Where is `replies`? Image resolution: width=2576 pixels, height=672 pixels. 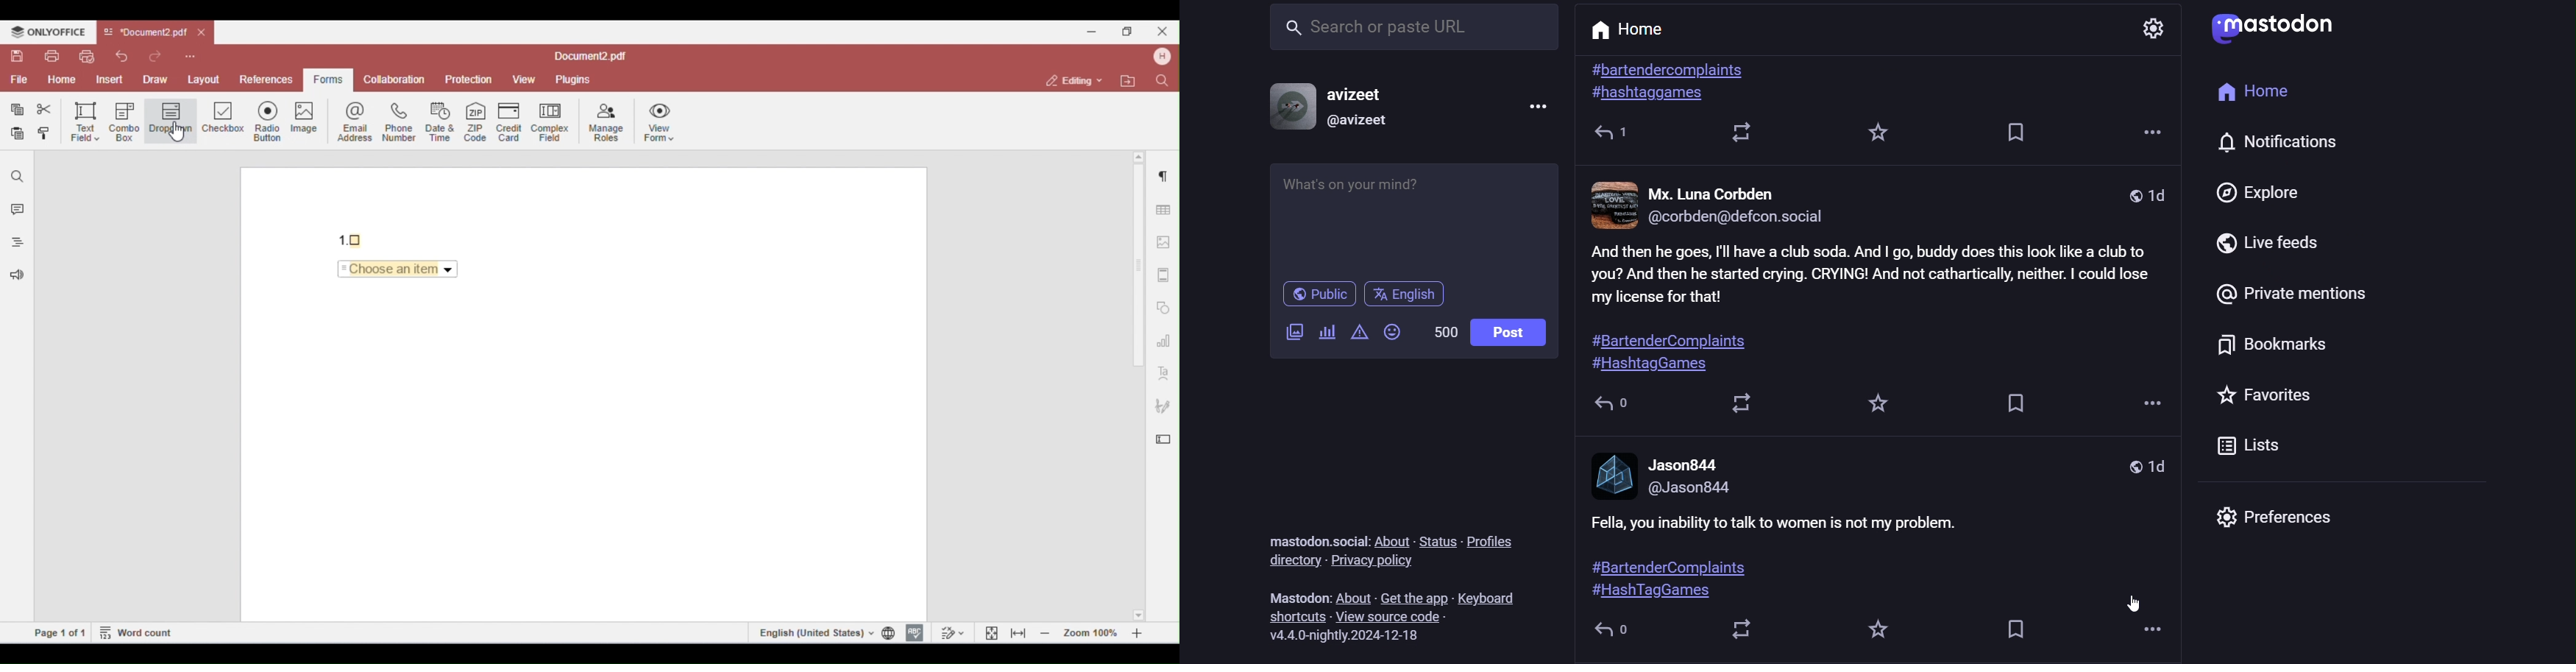
replies is located at coordinates (1617, 632).